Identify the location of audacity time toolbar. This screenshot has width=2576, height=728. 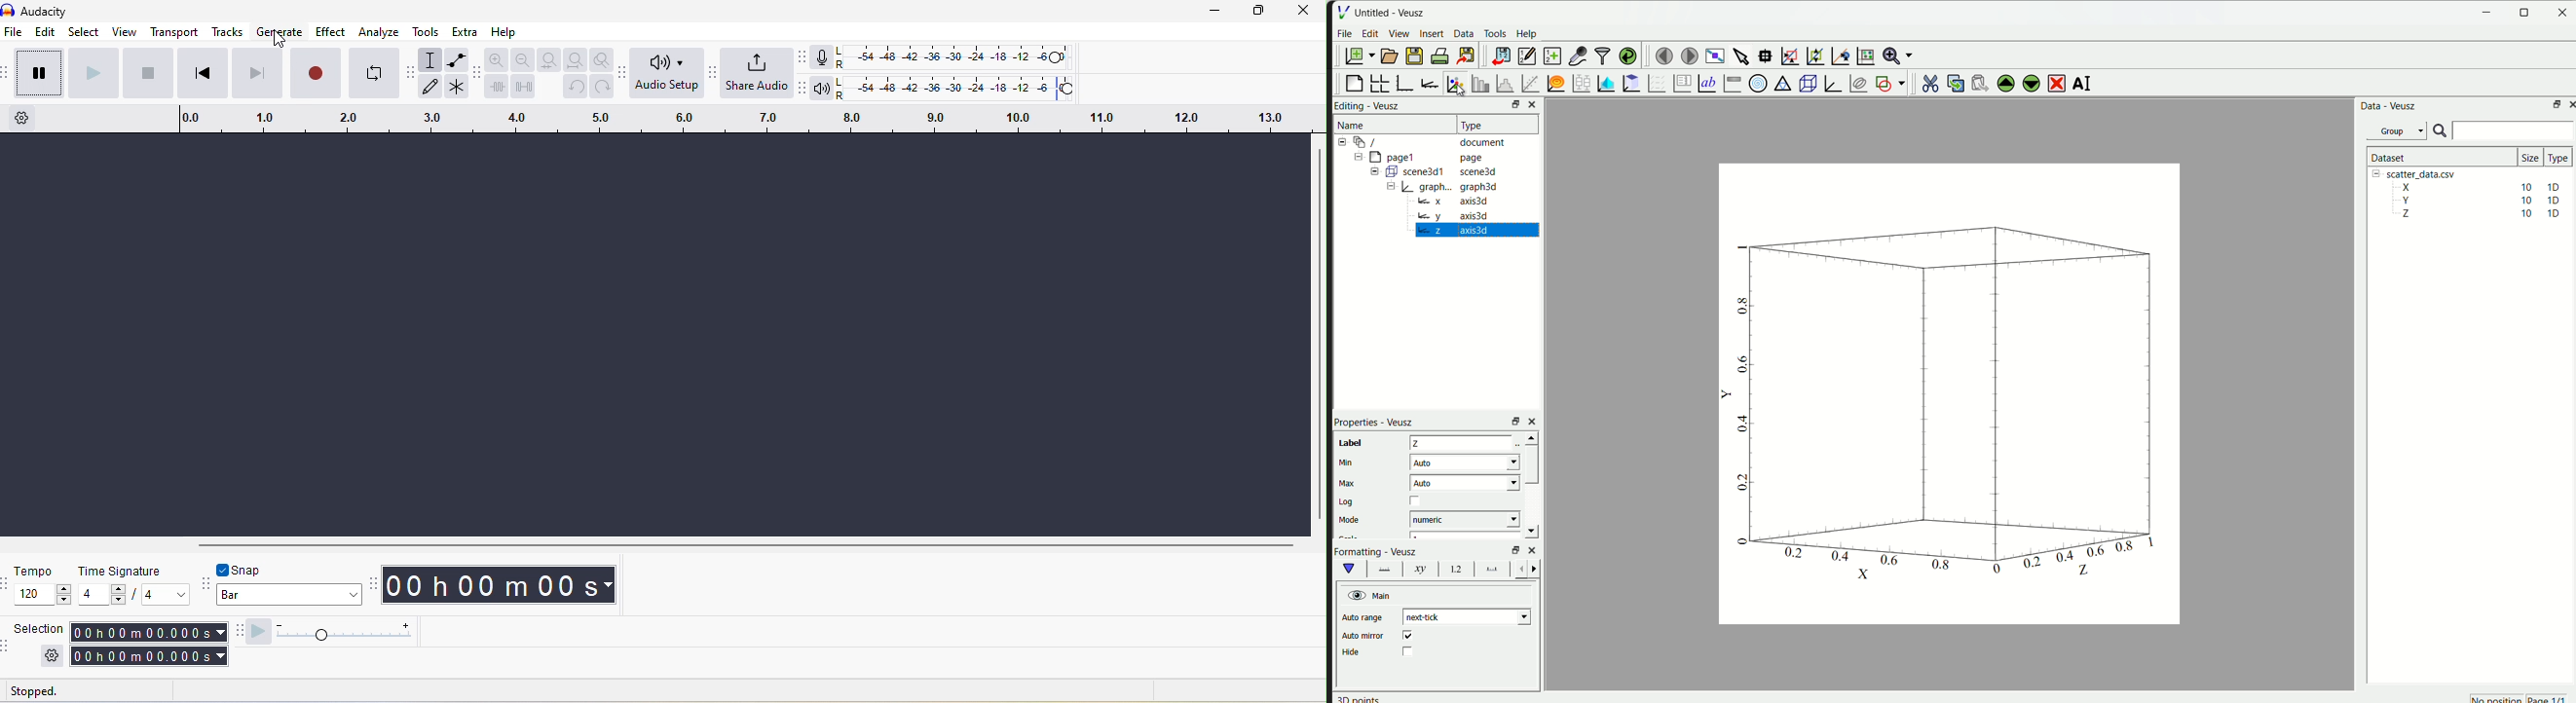
(374, 582).